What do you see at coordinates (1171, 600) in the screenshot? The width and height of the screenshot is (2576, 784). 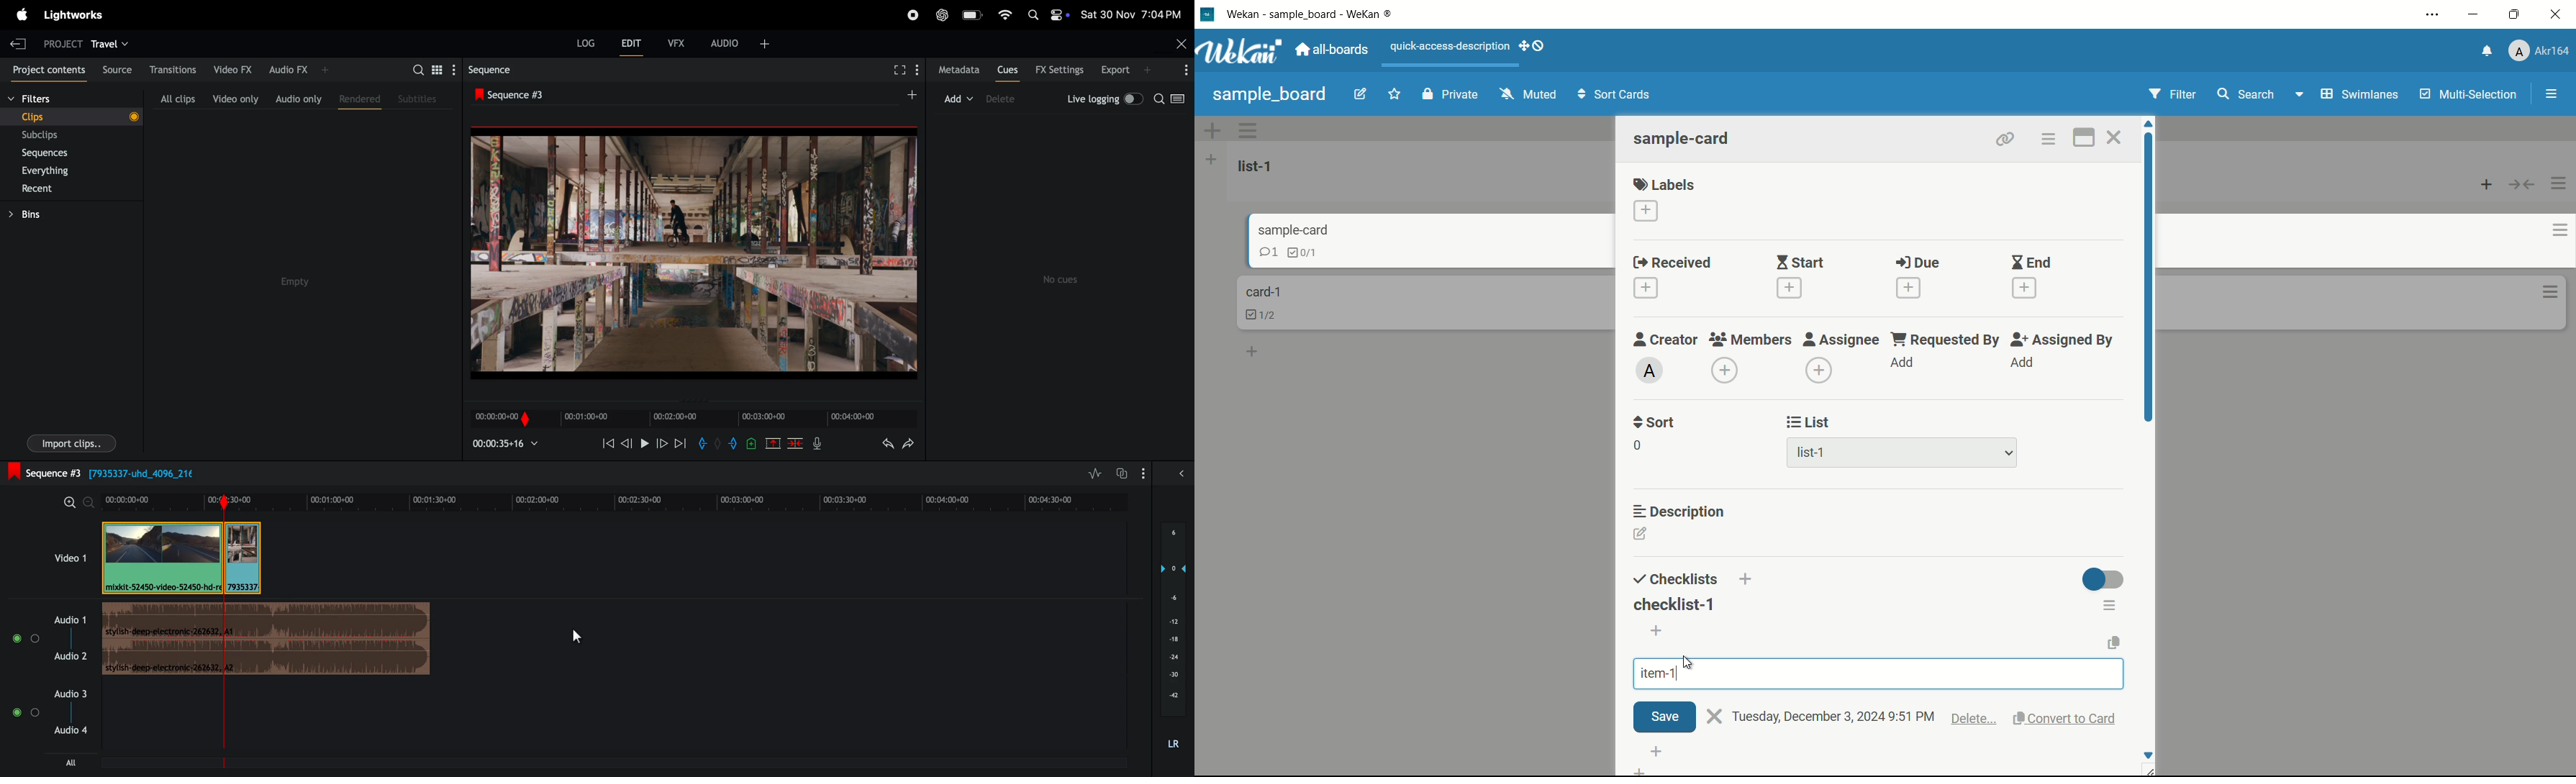 I see `-6 (layers)` at bounding box center [1171, 600].